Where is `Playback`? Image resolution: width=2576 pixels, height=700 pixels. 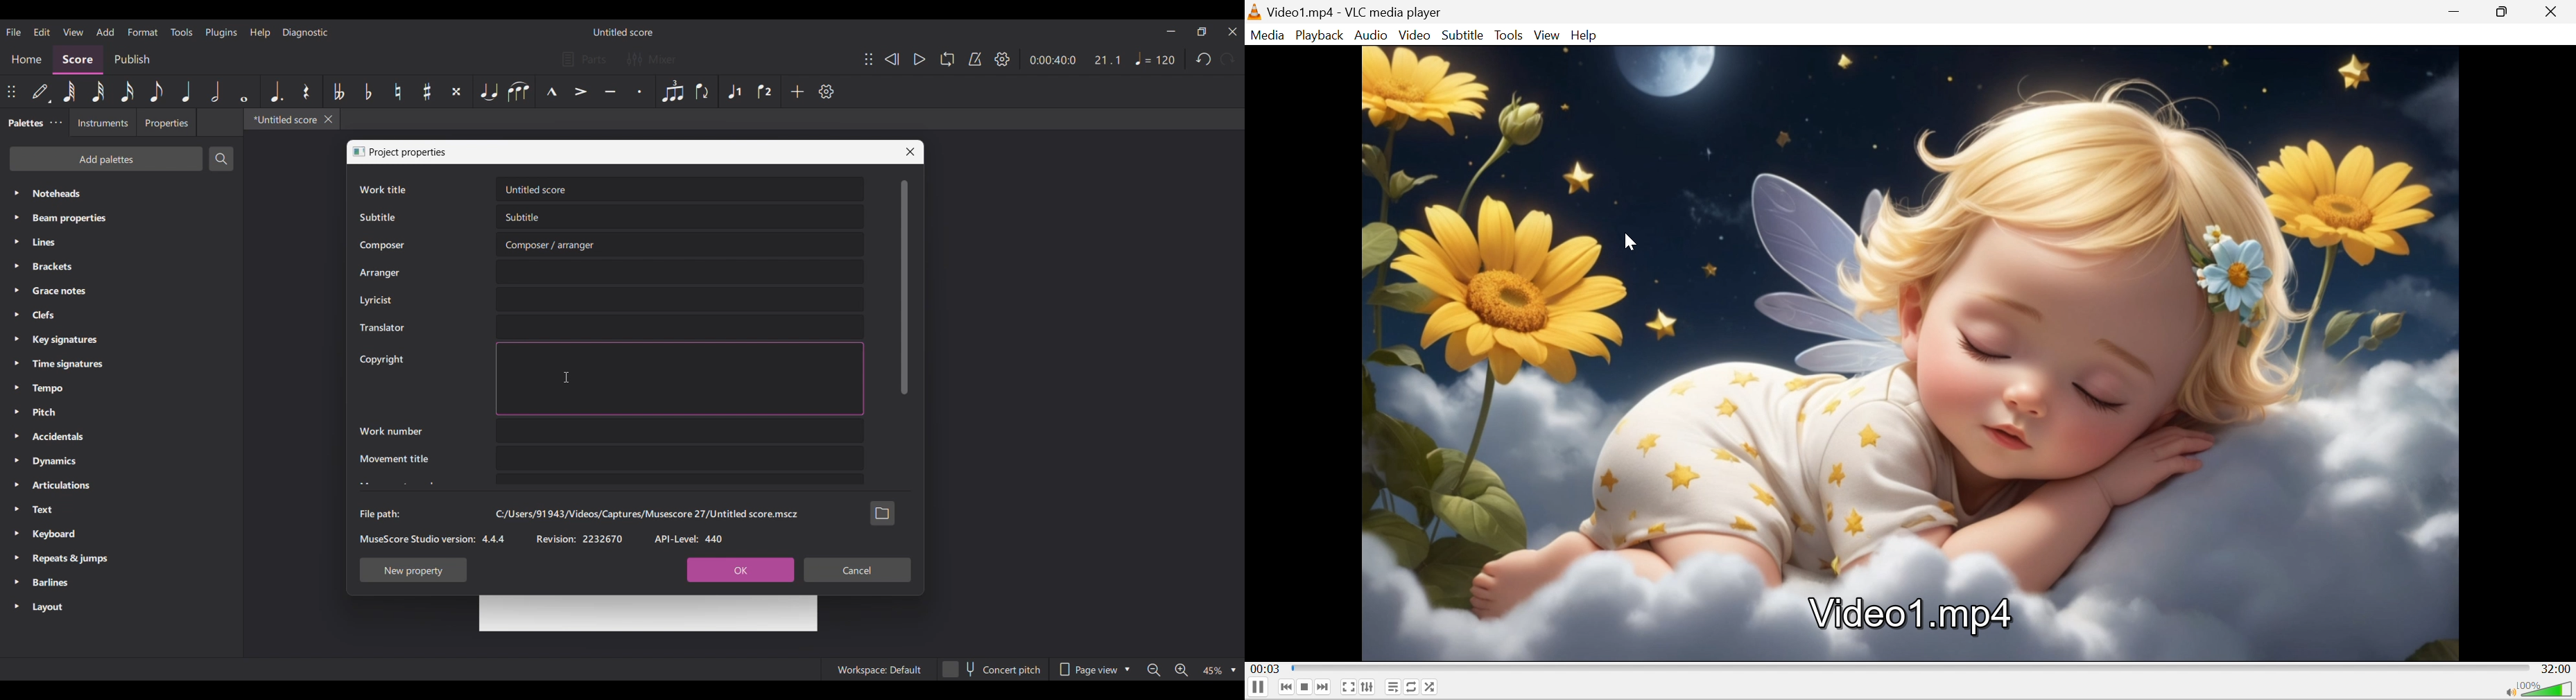 Playback is located at coordinates (1322, 37).